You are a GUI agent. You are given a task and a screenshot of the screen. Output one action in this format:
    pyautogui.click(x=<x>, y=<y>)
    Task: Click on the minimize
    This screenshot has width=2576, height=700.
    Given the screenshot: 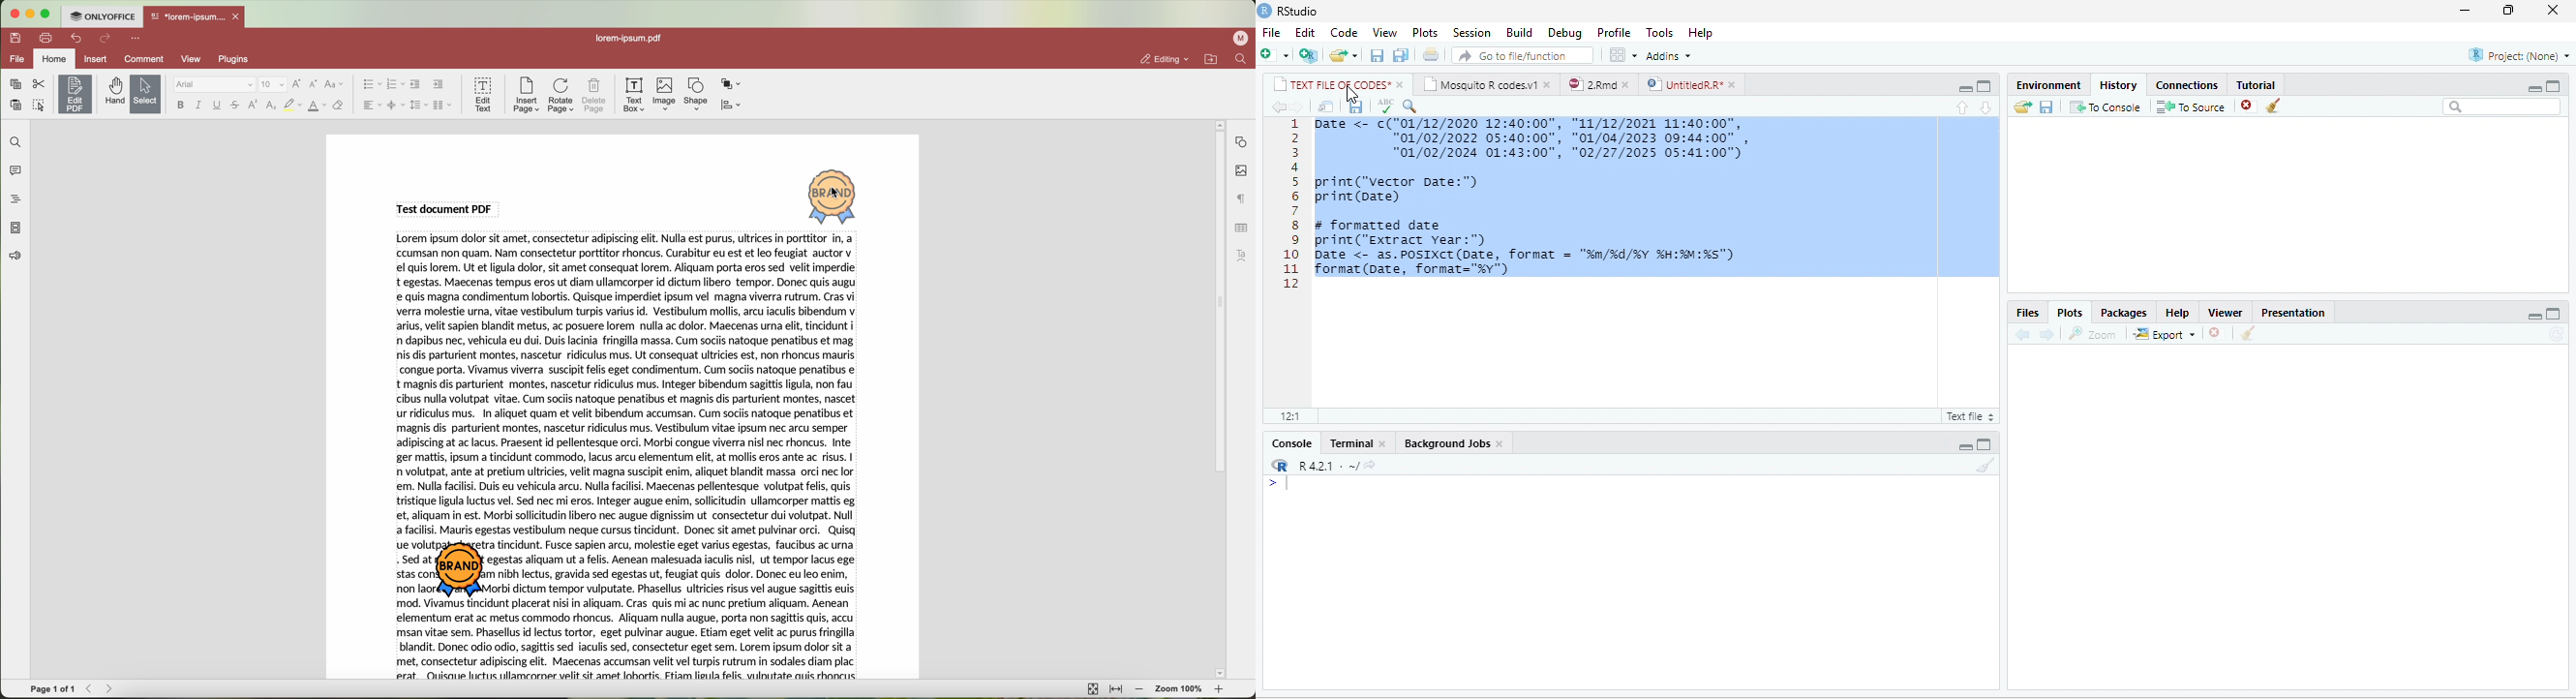 What is the action you would take?
    pyautogui.click(x=1965, y=447)
    